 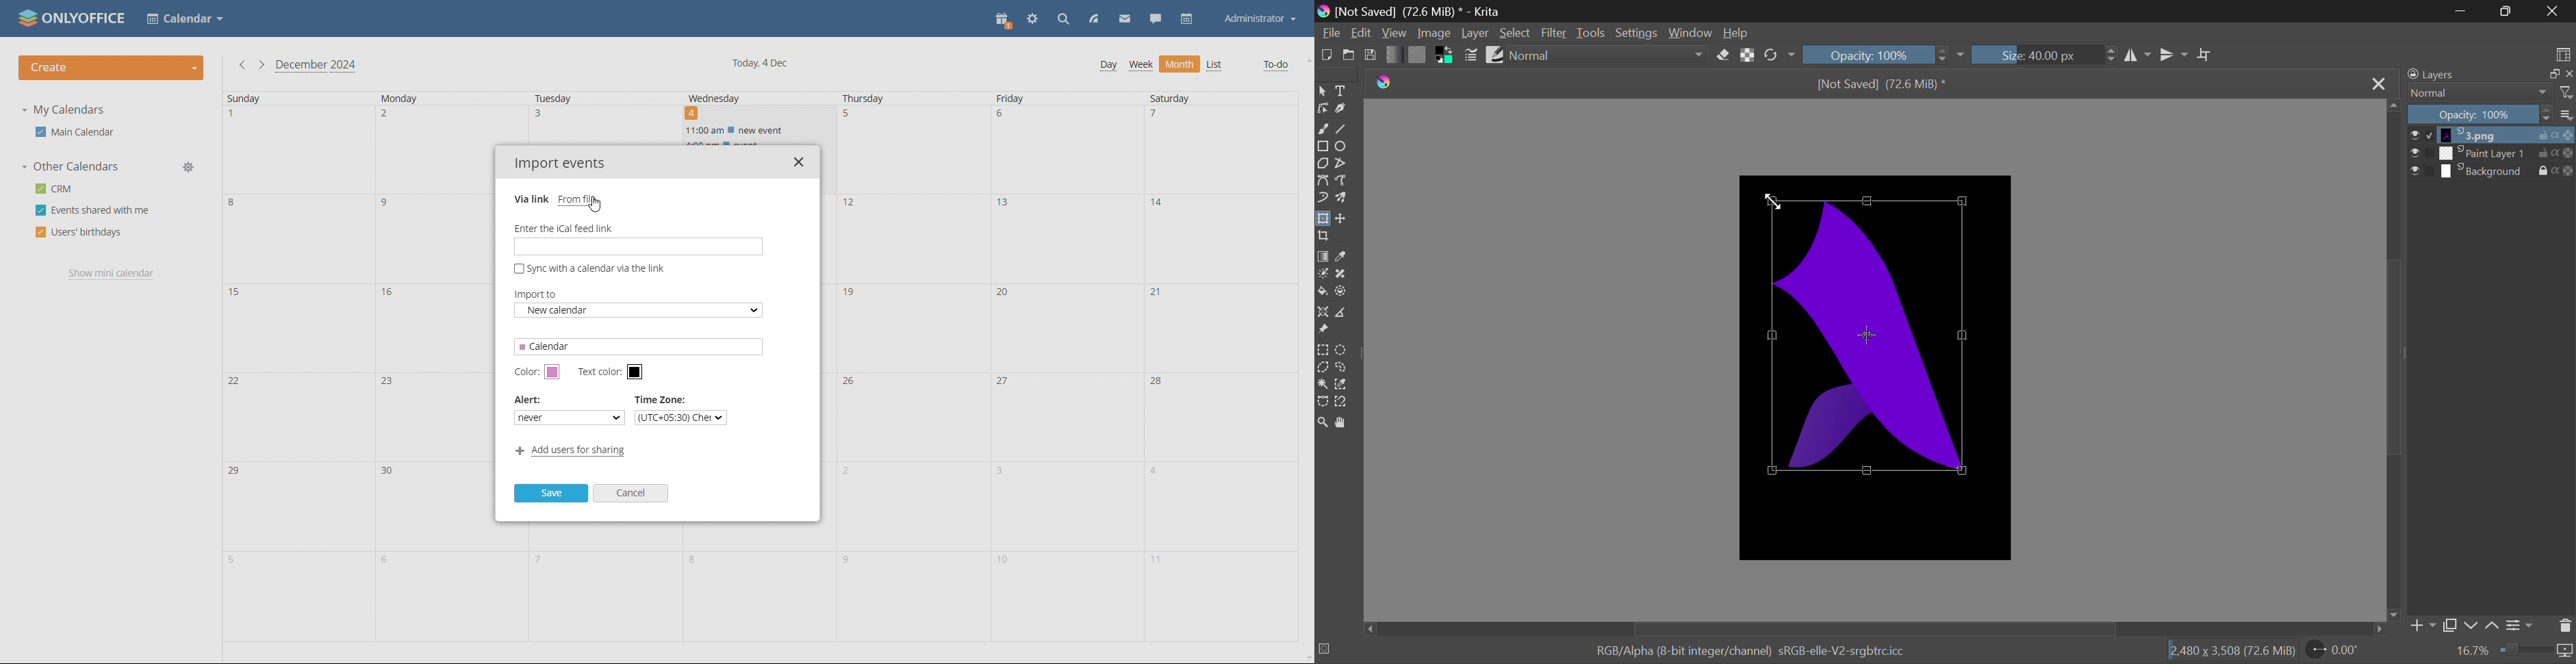 I want to click on Rectangle Selection, so click(x=1325, y=351).